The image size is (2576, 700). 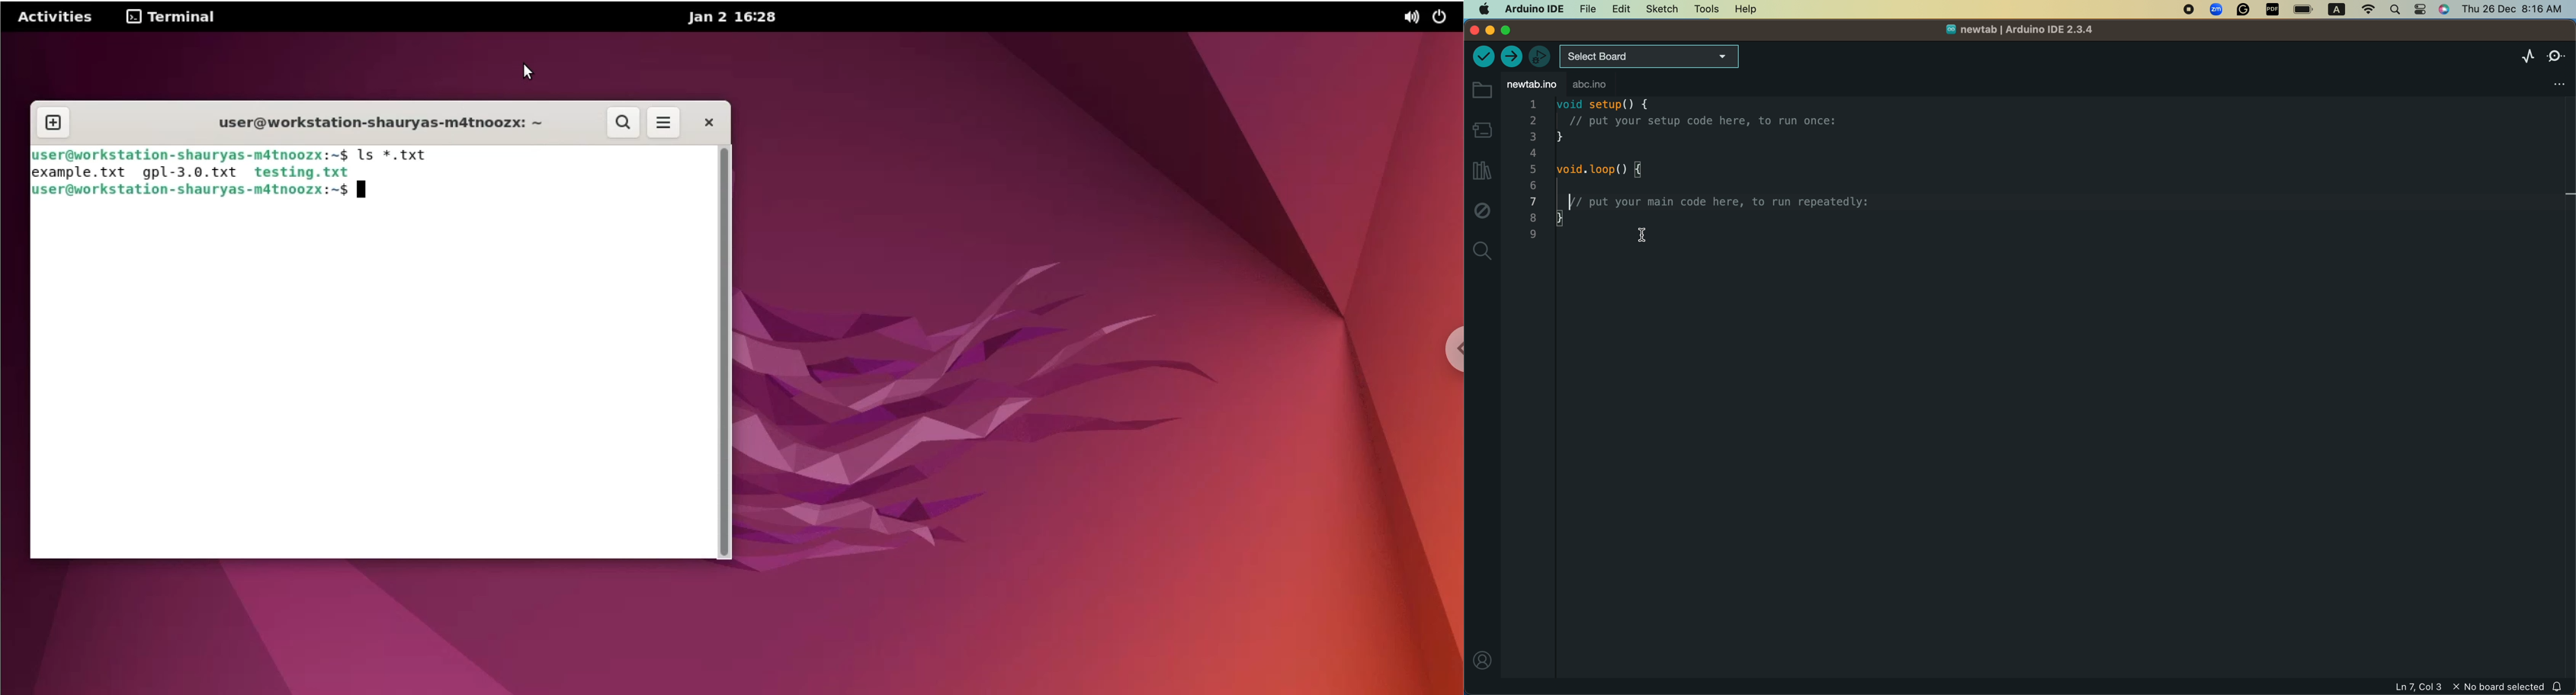 What do you see at coordinates (1482, 213) in the screenshot?
I see `debug` at bounding box center [1482, 213].